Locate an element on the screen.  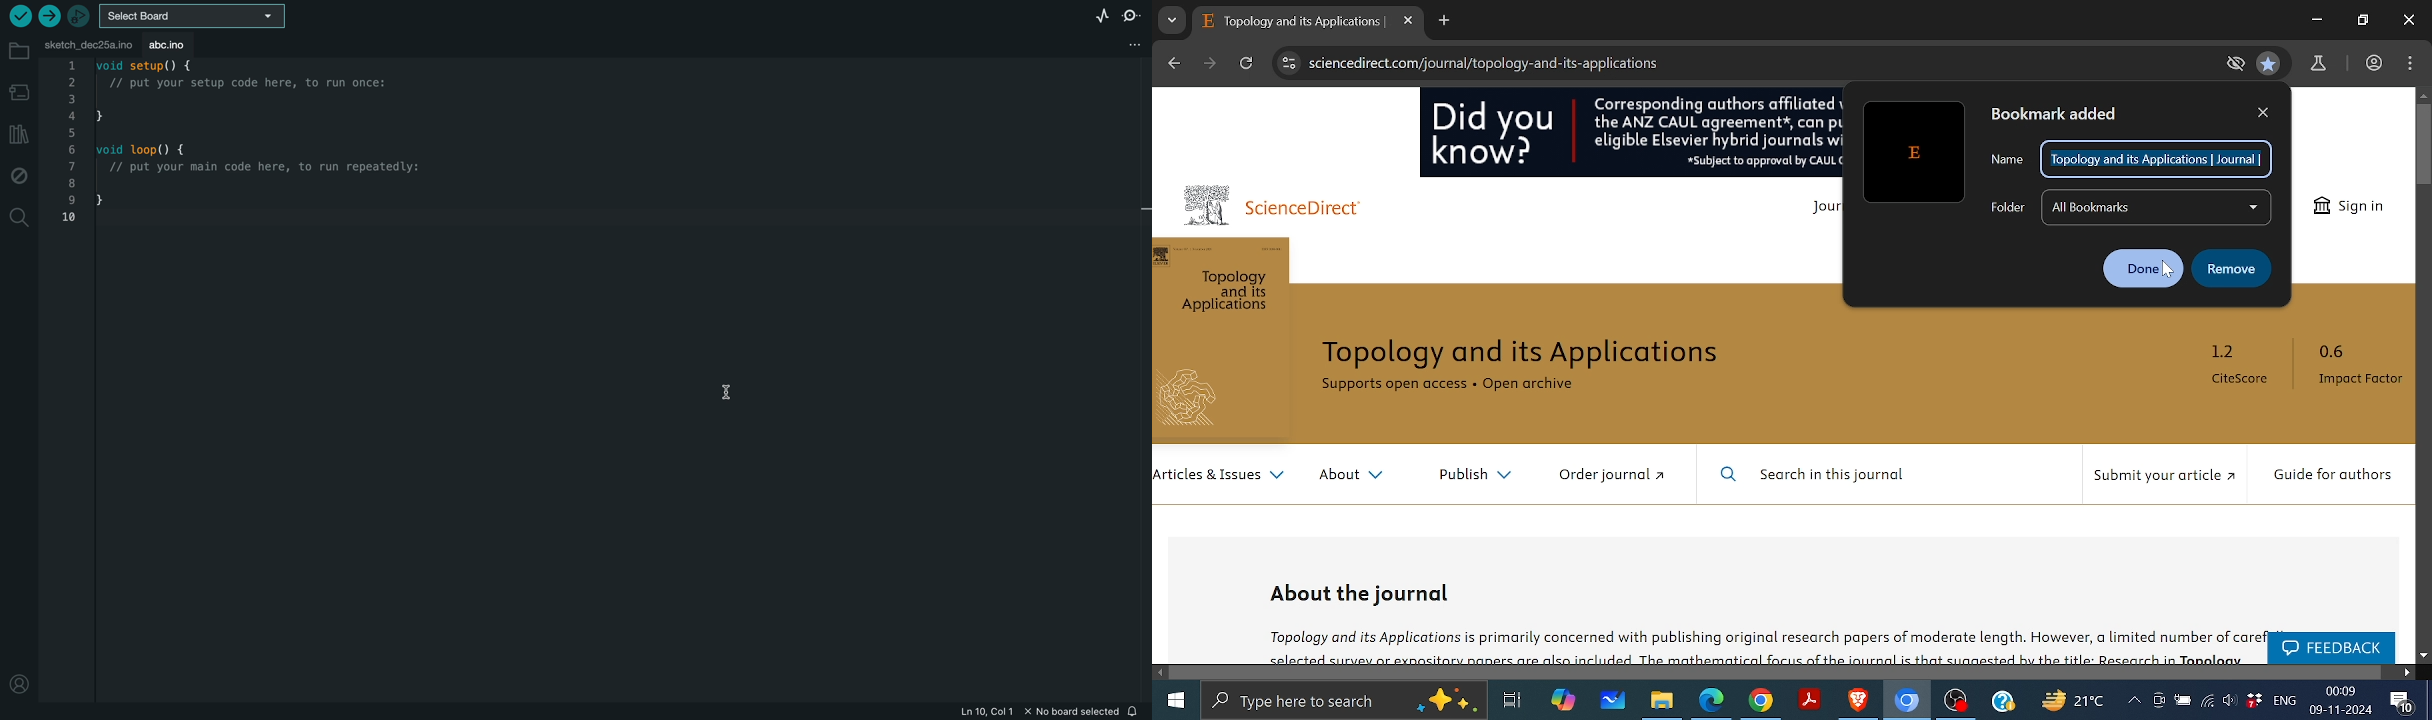
search is located at coordinates (20, 218).